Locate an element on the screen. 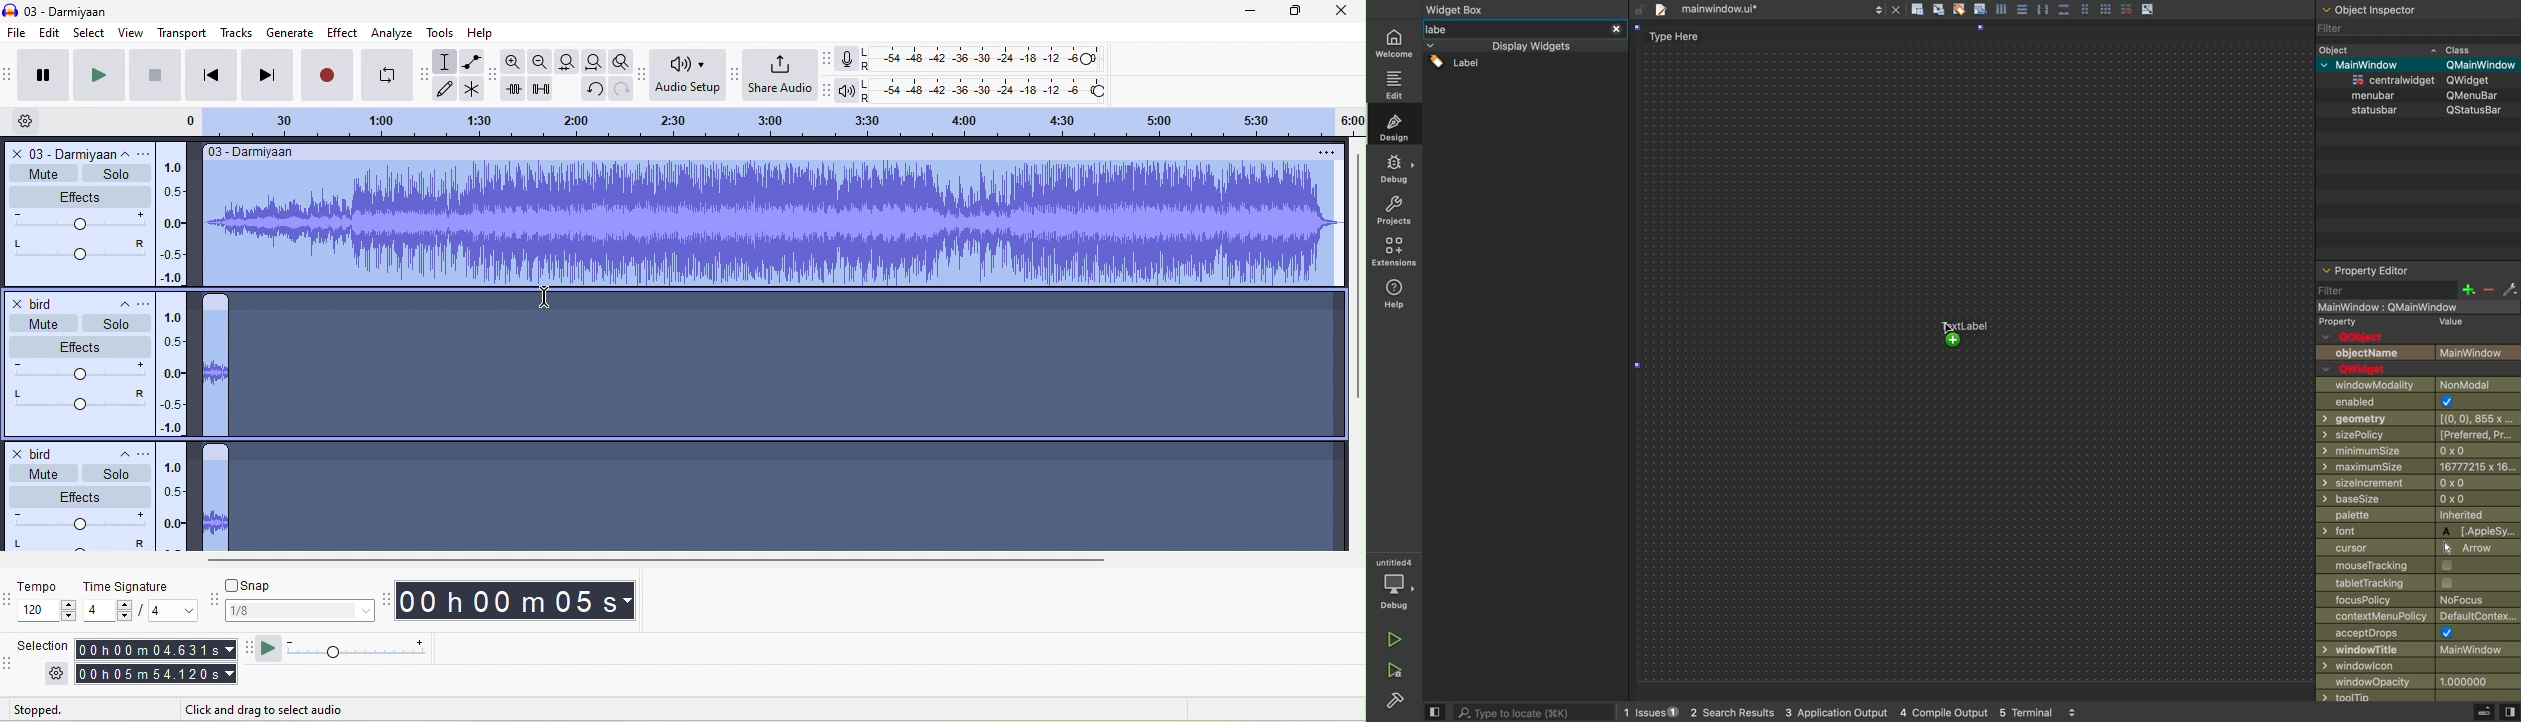  zoom in is located at coordinates (515, 61).